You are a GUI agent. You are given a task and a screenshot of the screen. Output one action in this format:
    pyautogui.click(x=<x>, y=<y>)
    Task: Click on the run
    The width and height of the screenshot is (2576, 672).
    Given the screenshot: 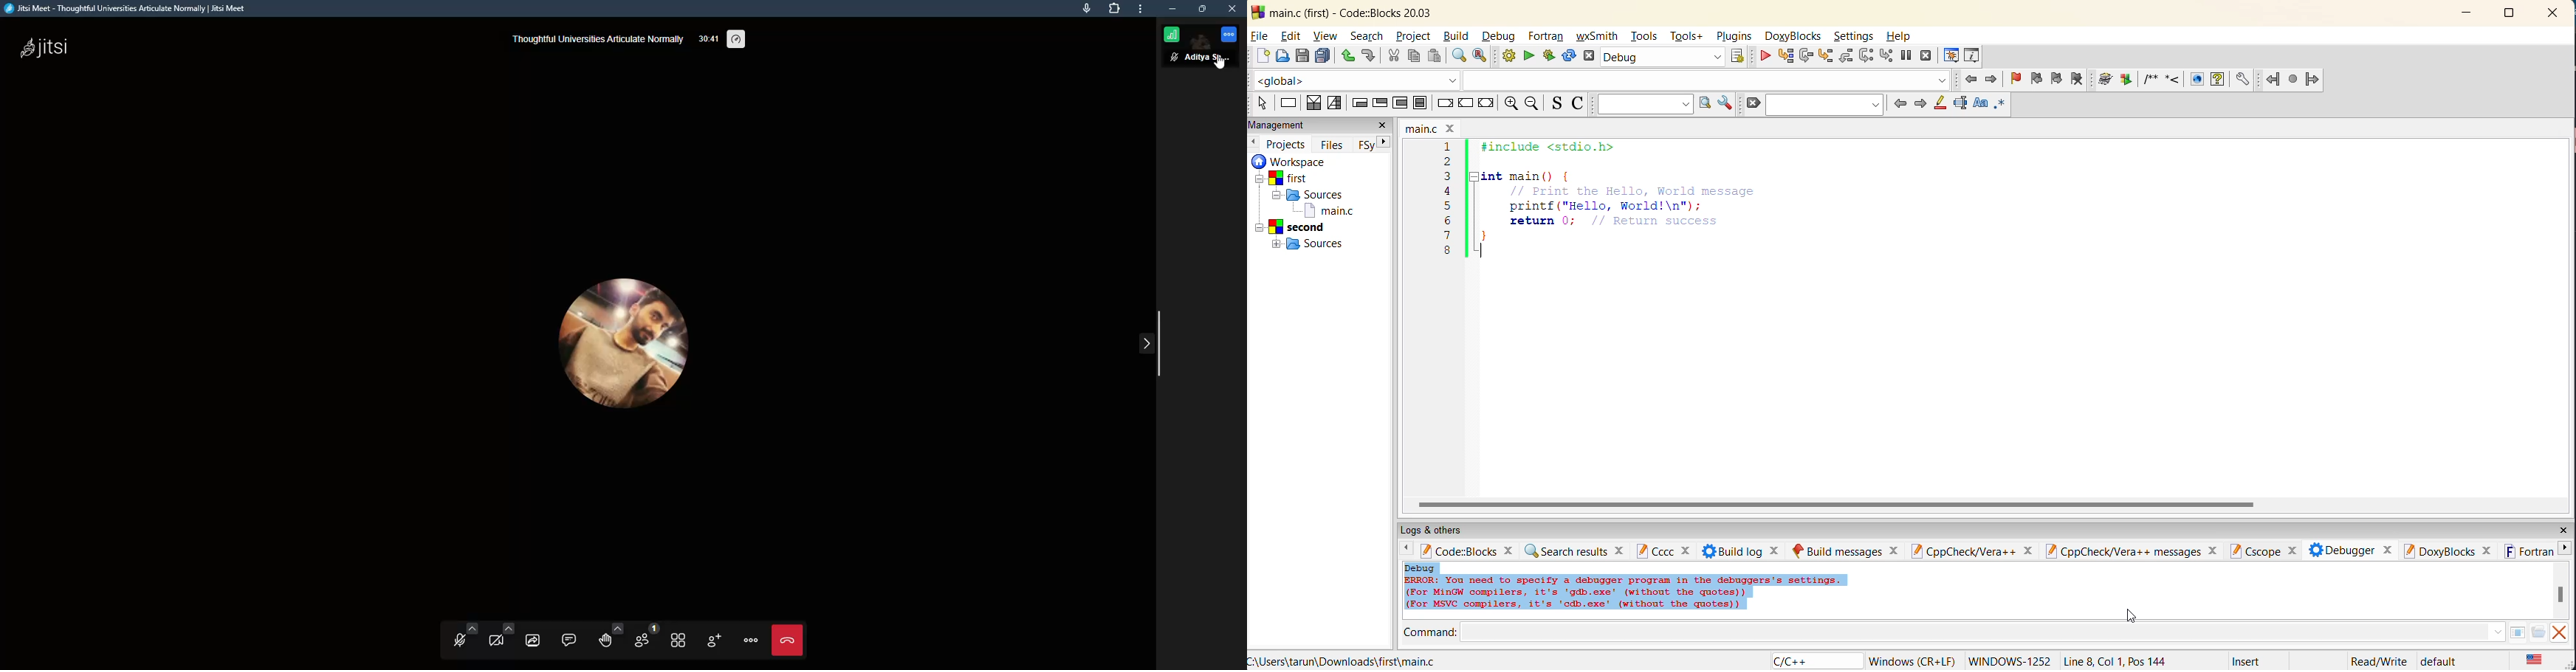 What is the action you would take?
    pyautogui.click(x=1530, y=57)
    